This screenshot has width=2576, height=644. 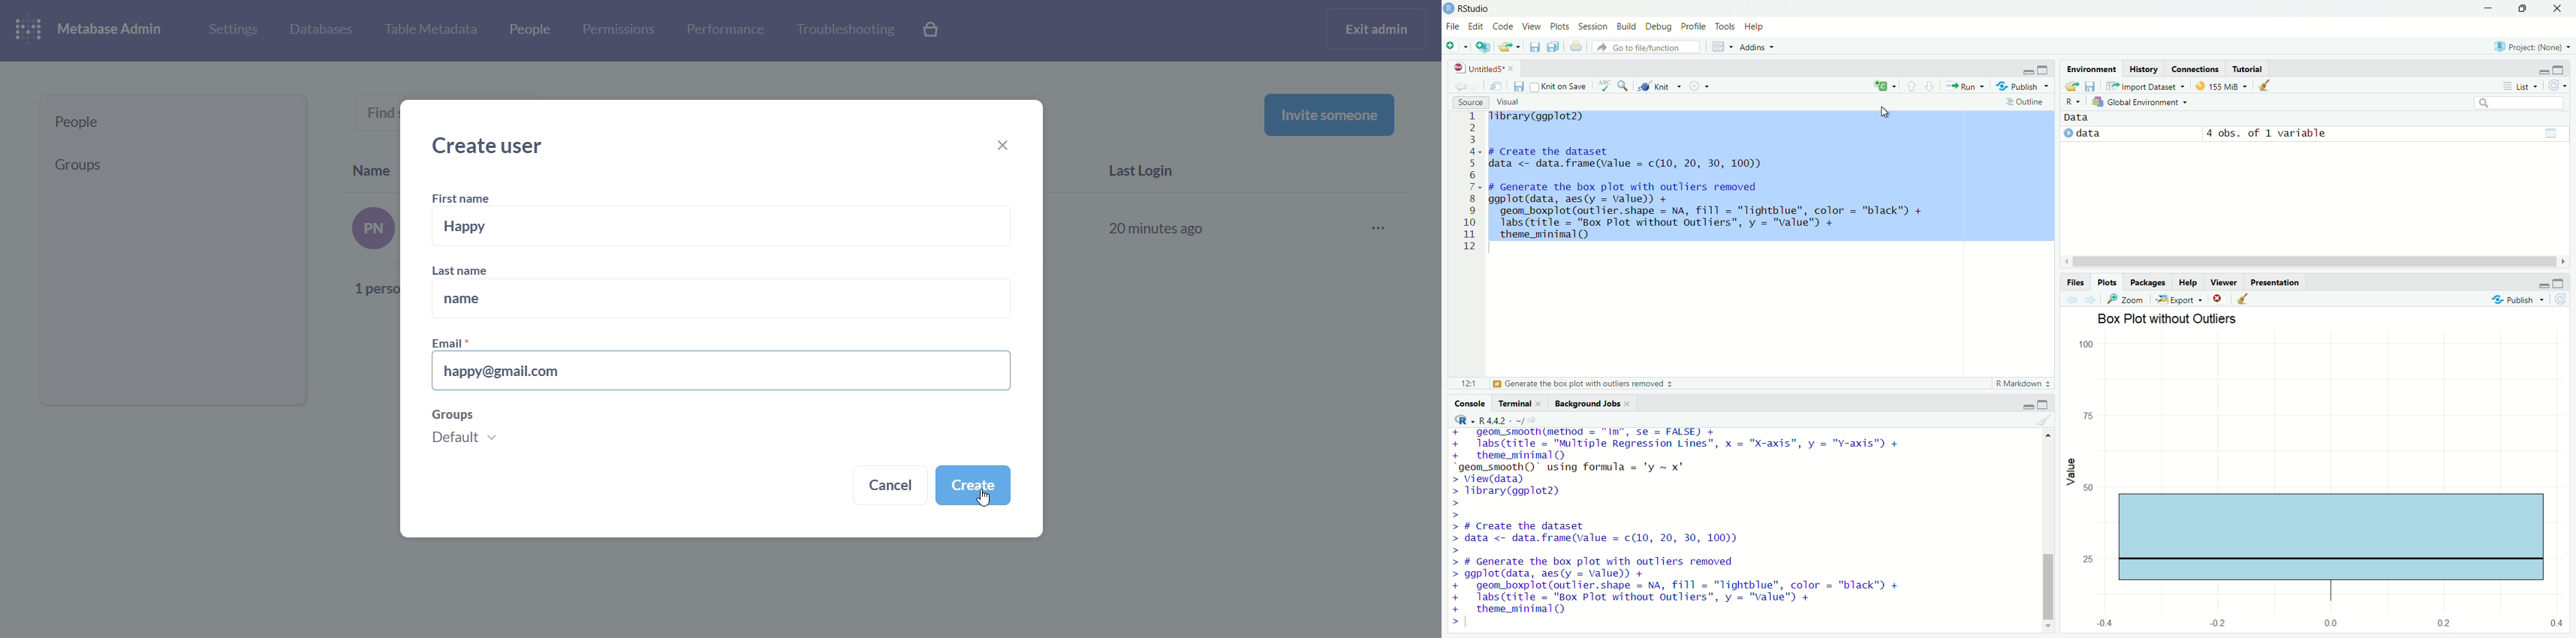 What do you see at coordinates (1643, 47) in the screenshot?
I see `) Go to file/function` at bounding box center [1643, 47].